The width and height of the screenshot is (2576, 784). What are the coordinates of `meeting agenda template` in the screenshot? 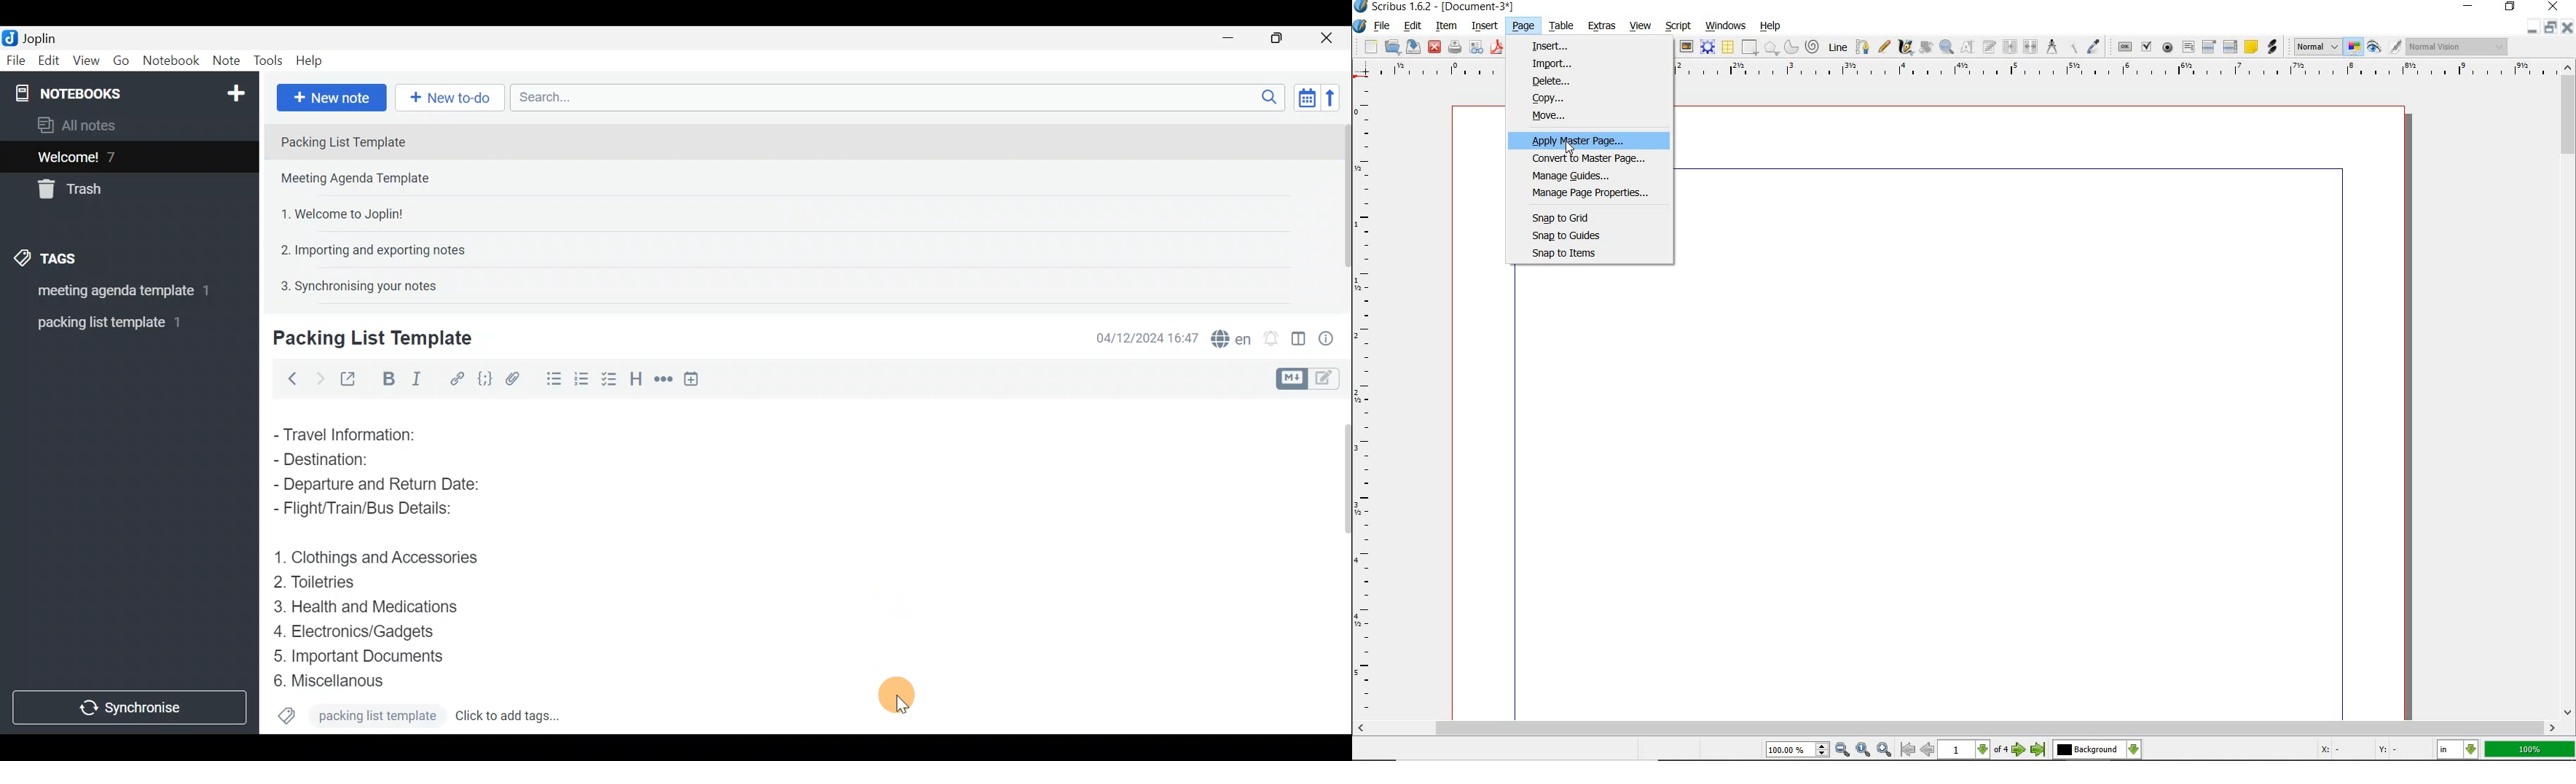 It's located at (121, 295).